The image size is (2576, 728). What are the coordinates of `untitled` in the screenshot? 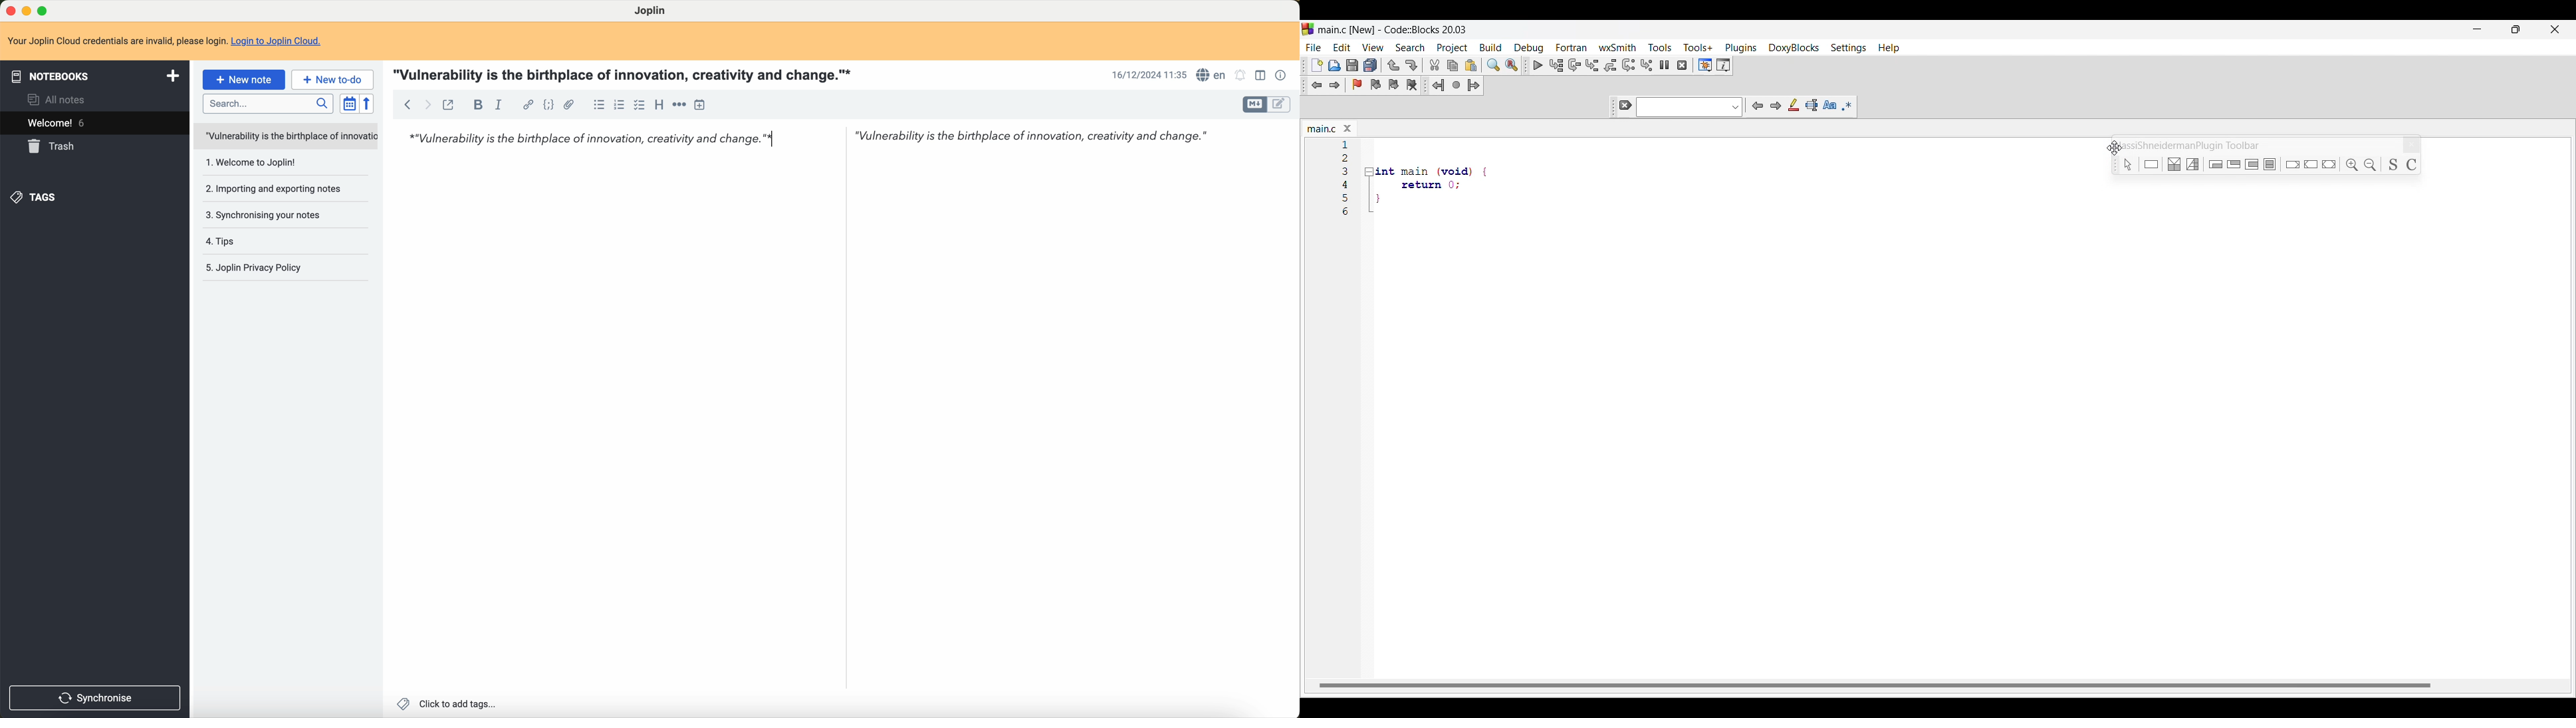 It's located at (285, 137).